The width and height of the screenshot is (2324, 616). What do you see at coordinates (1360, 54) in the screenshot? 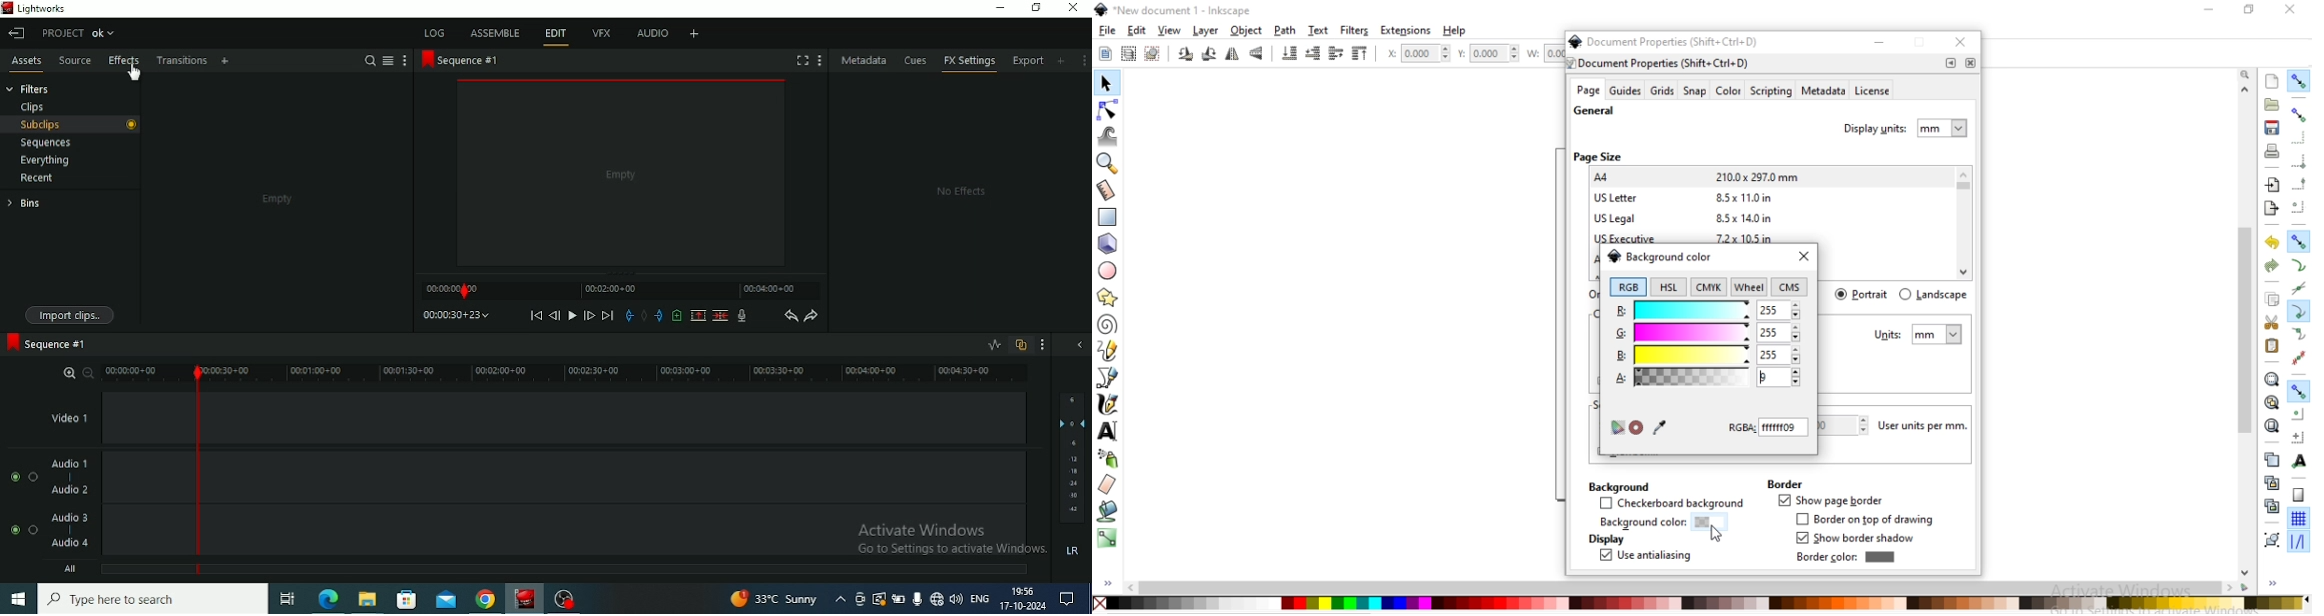
I see `raise selection to top` at bounding box center [1360, 54].